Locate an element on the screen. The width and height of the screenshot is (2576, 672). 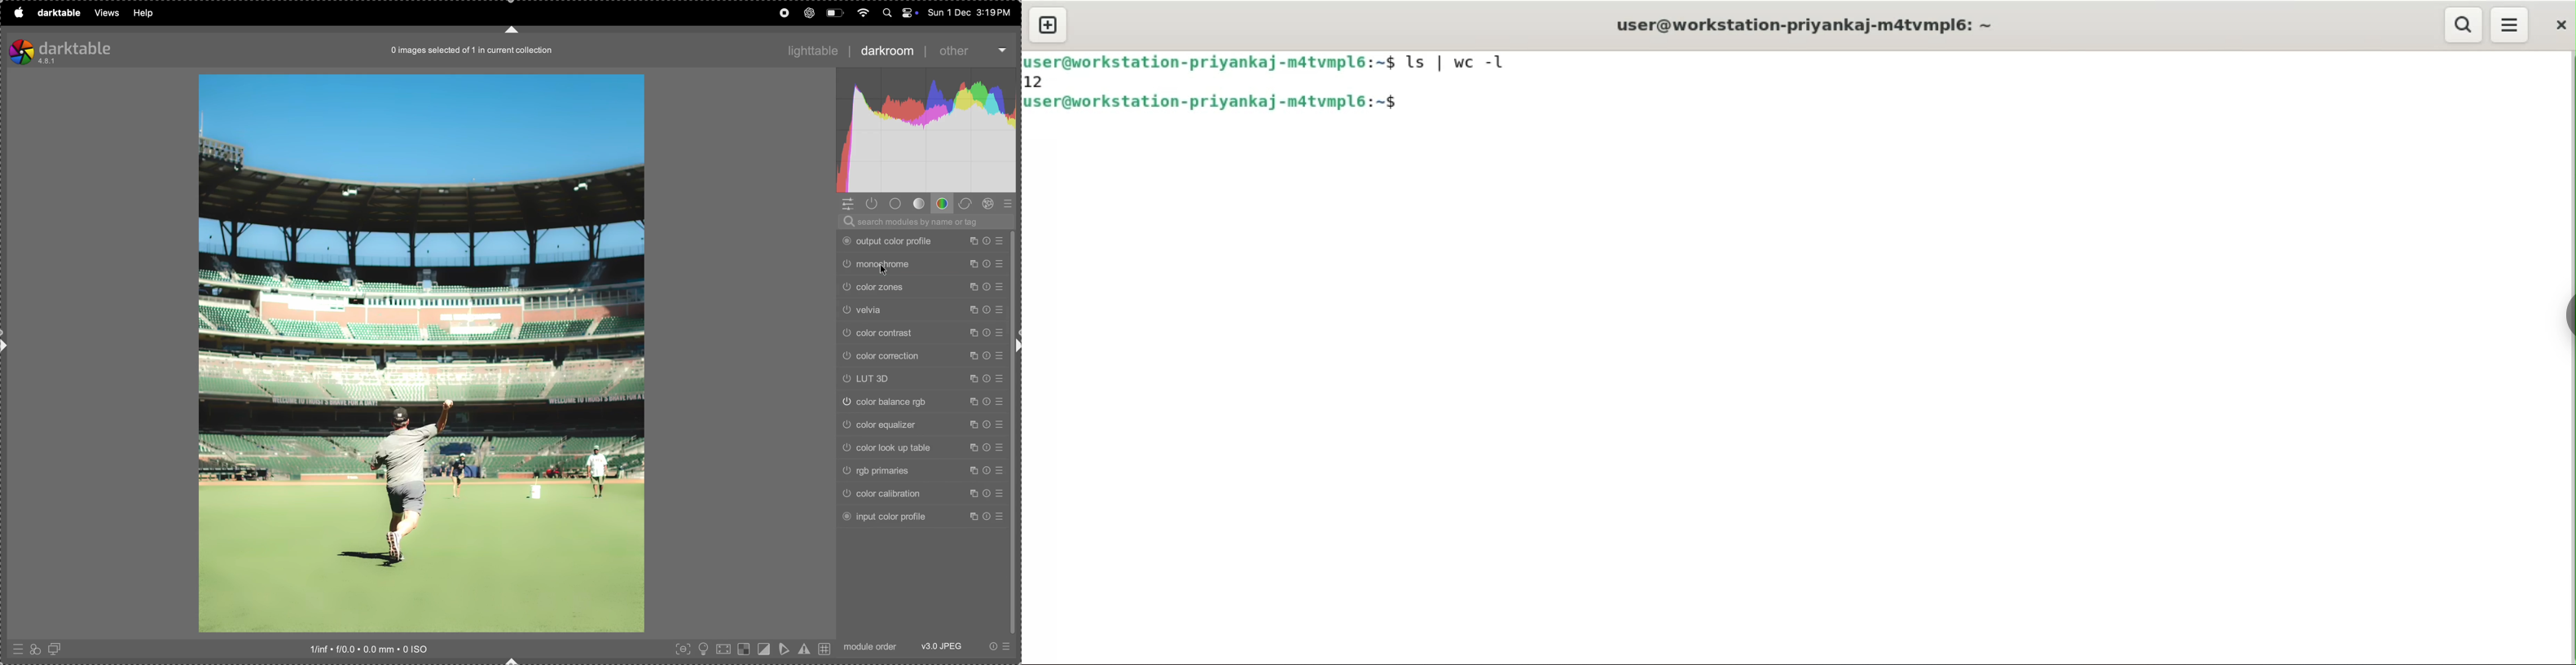
apple widgets is located at coordinates (899, 13).